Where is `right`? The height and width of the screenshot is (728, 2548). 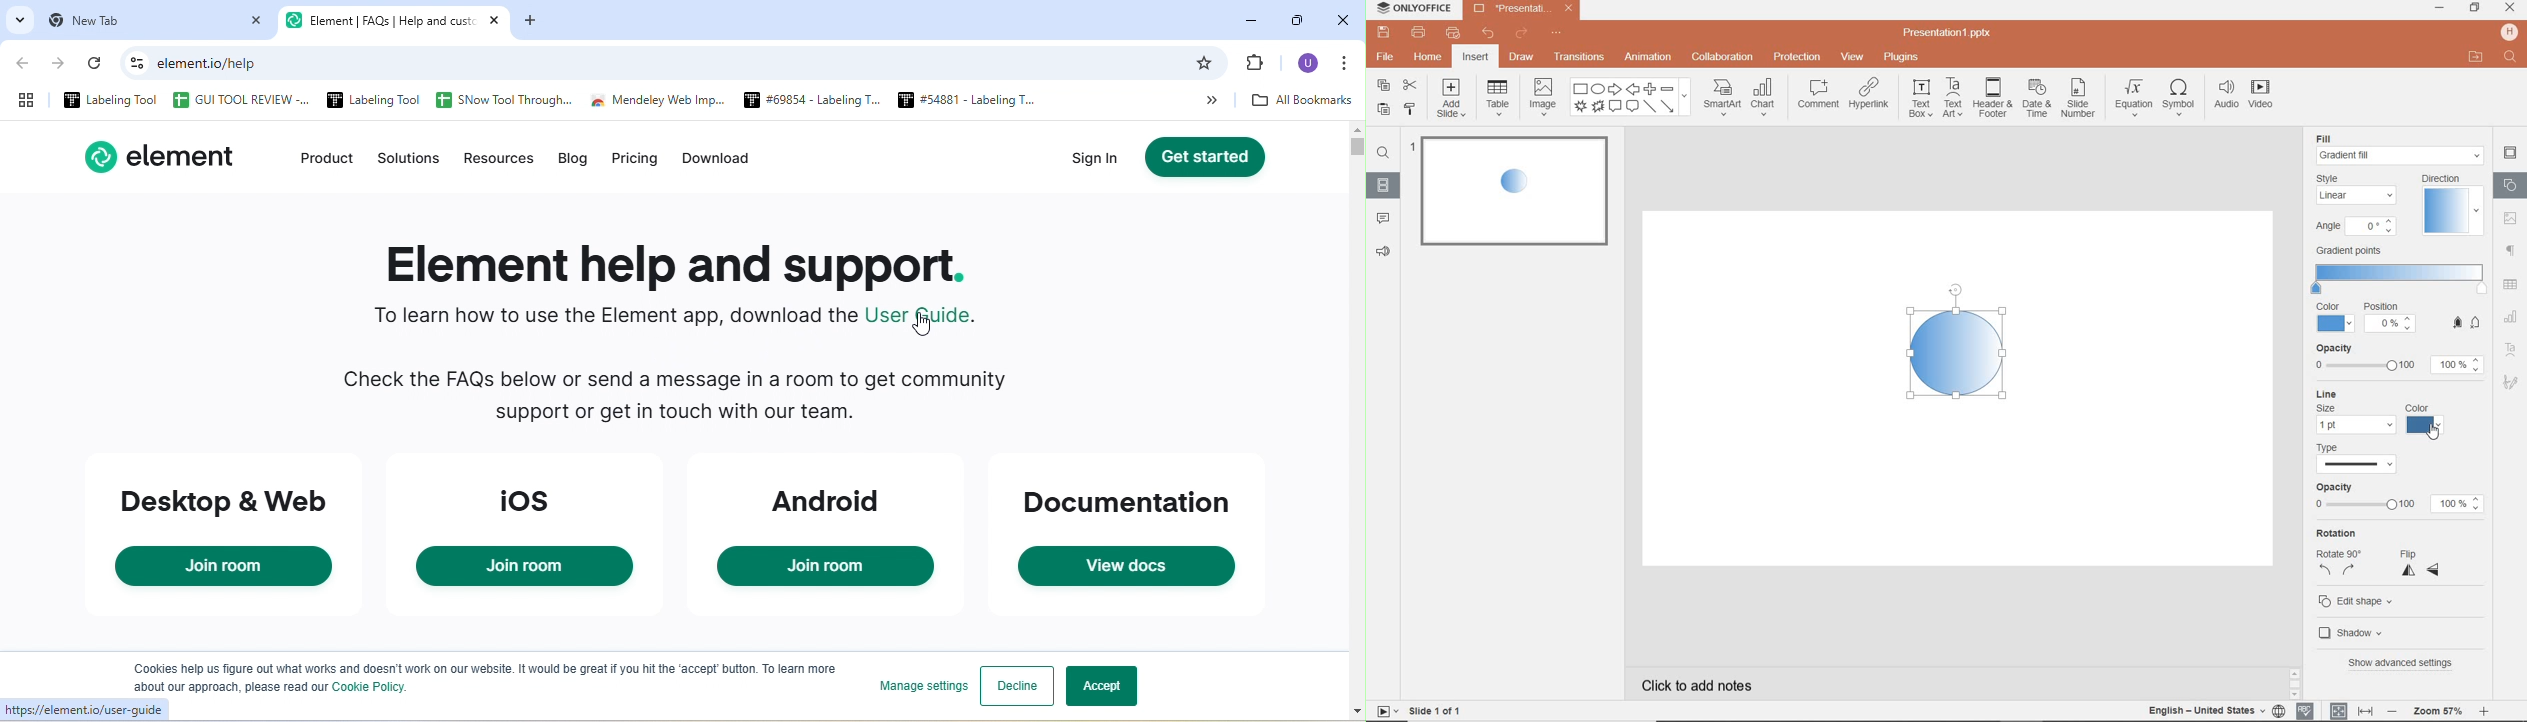 right is located at coordinates (2349, 572).